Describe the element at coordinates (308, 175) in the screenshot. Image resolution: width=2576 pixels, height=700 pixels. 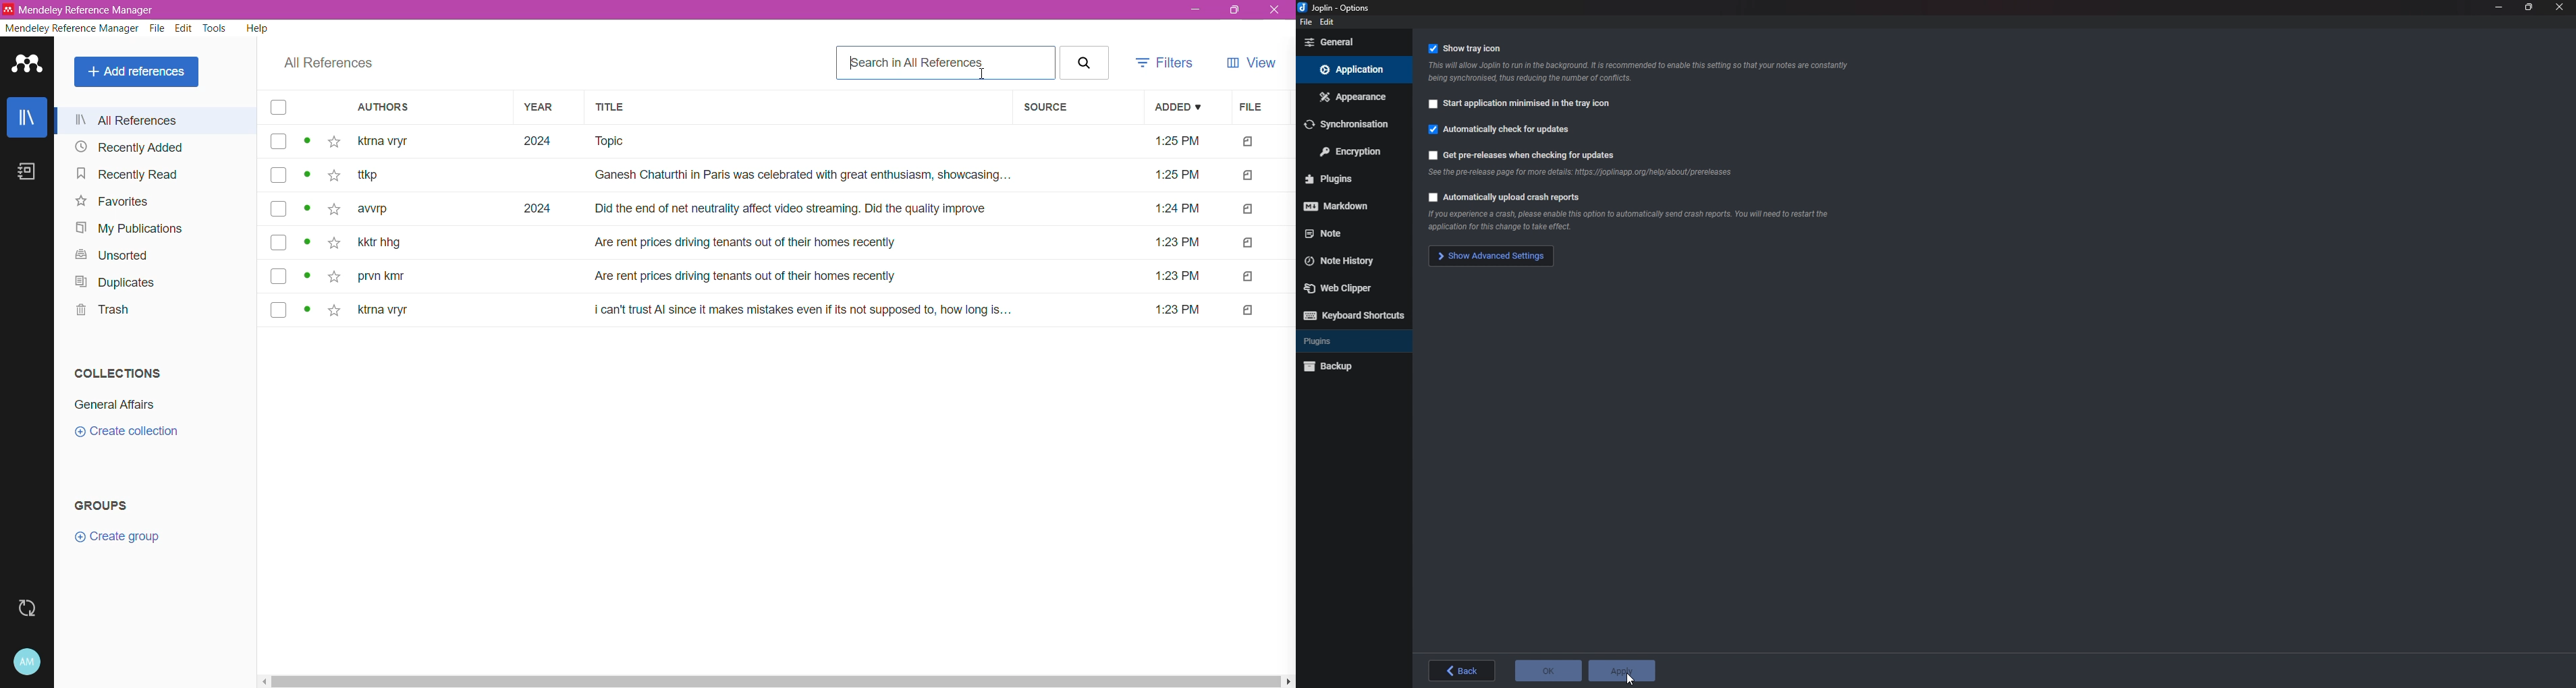
I see `view status of the file` at that location.